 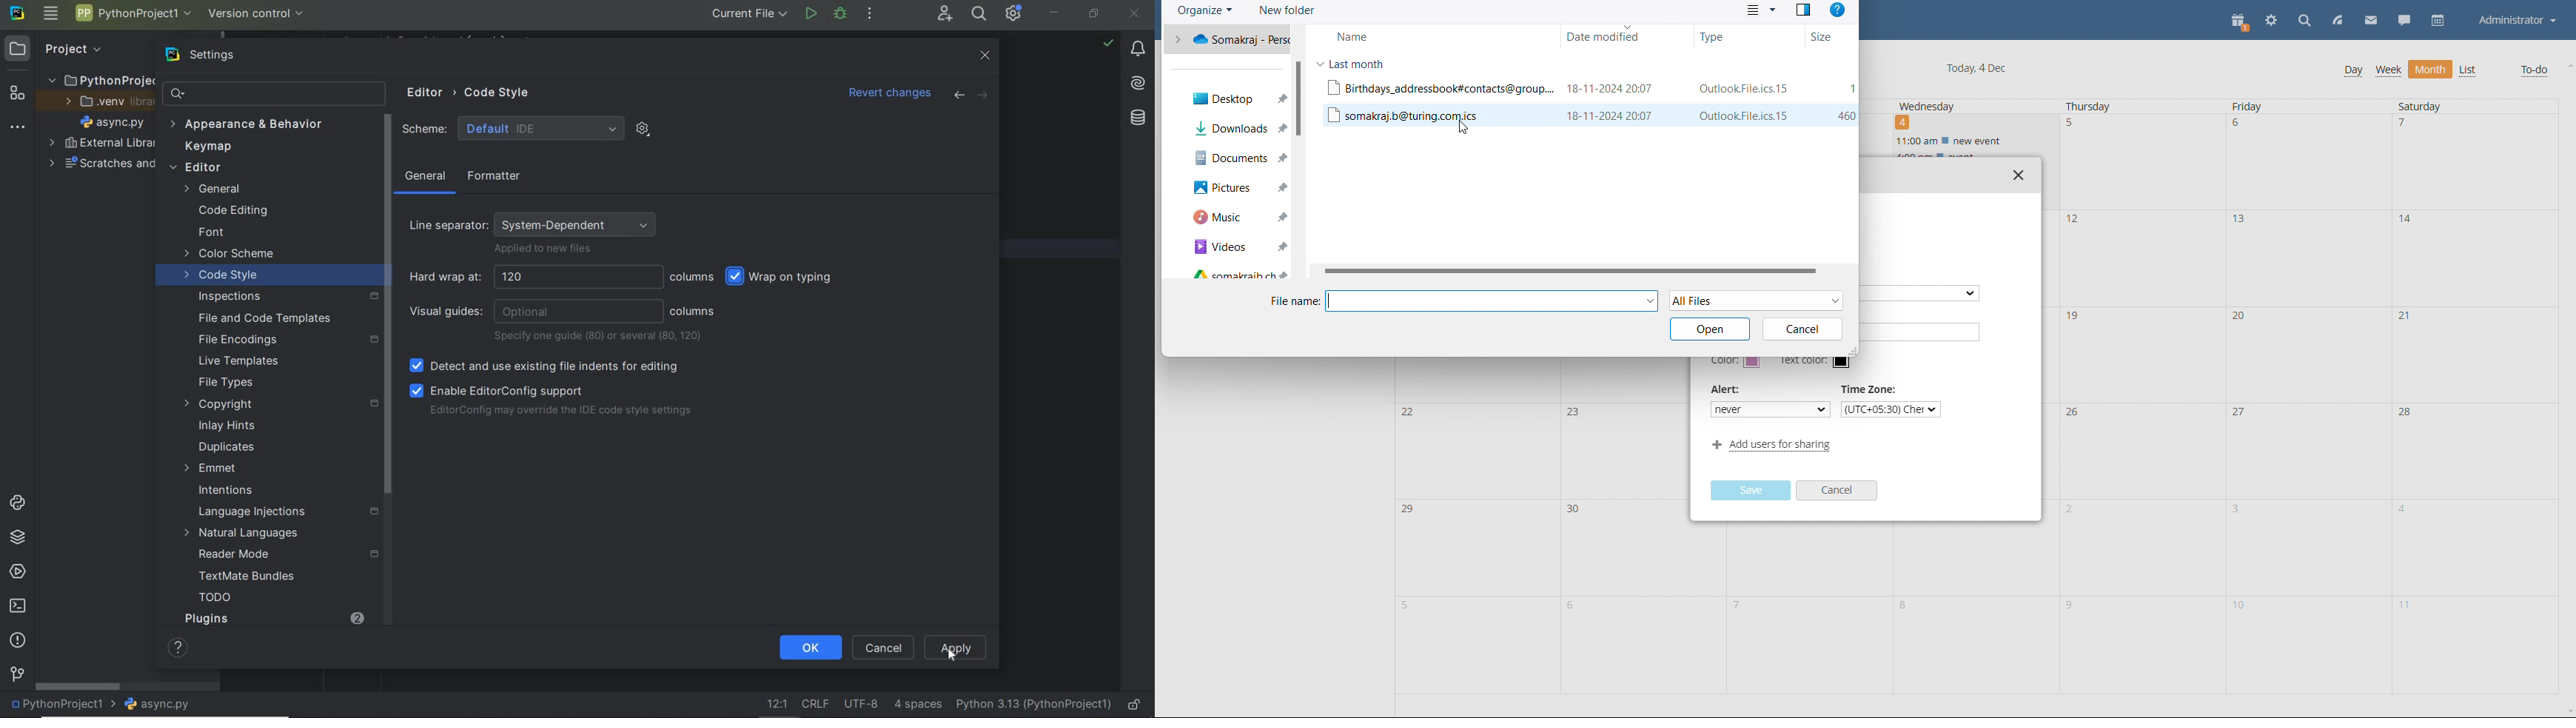 I want to click on one drive, so click(x=1232, y=38).